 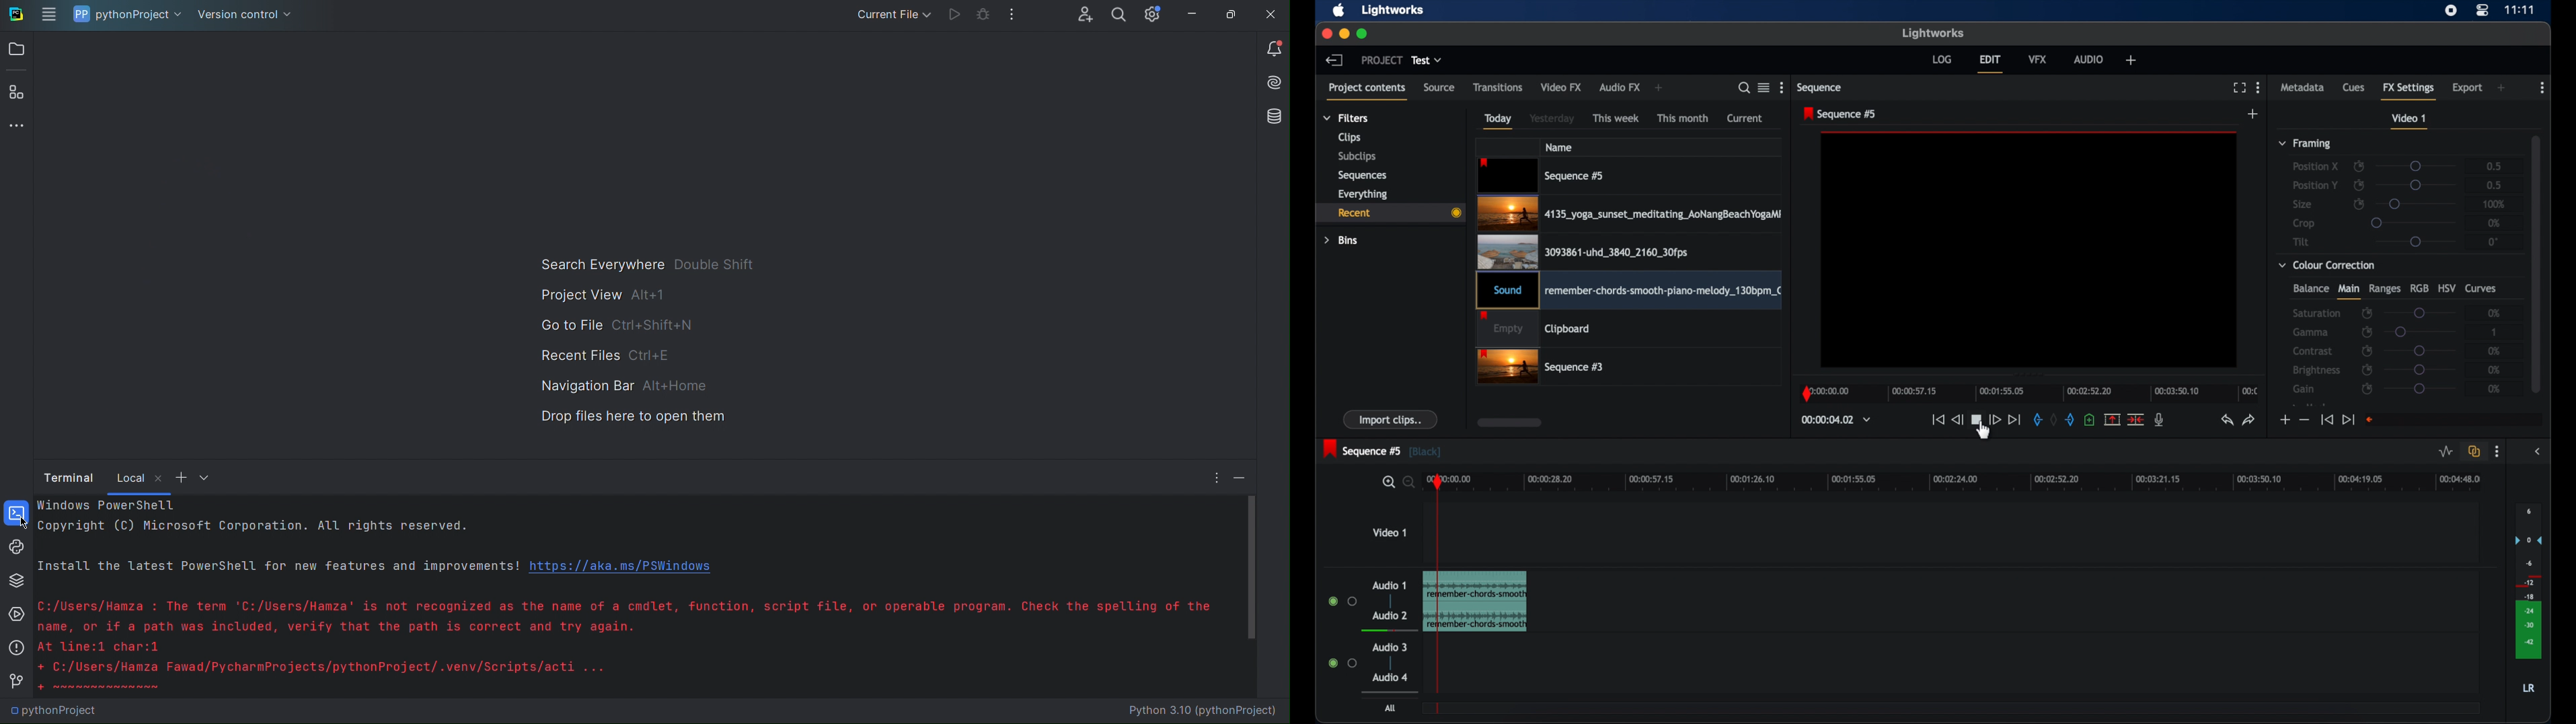 What do you see at coordinates (1541, 368) in the screenshot?
I see `sequence 3` at bounding box center [1541, 368].